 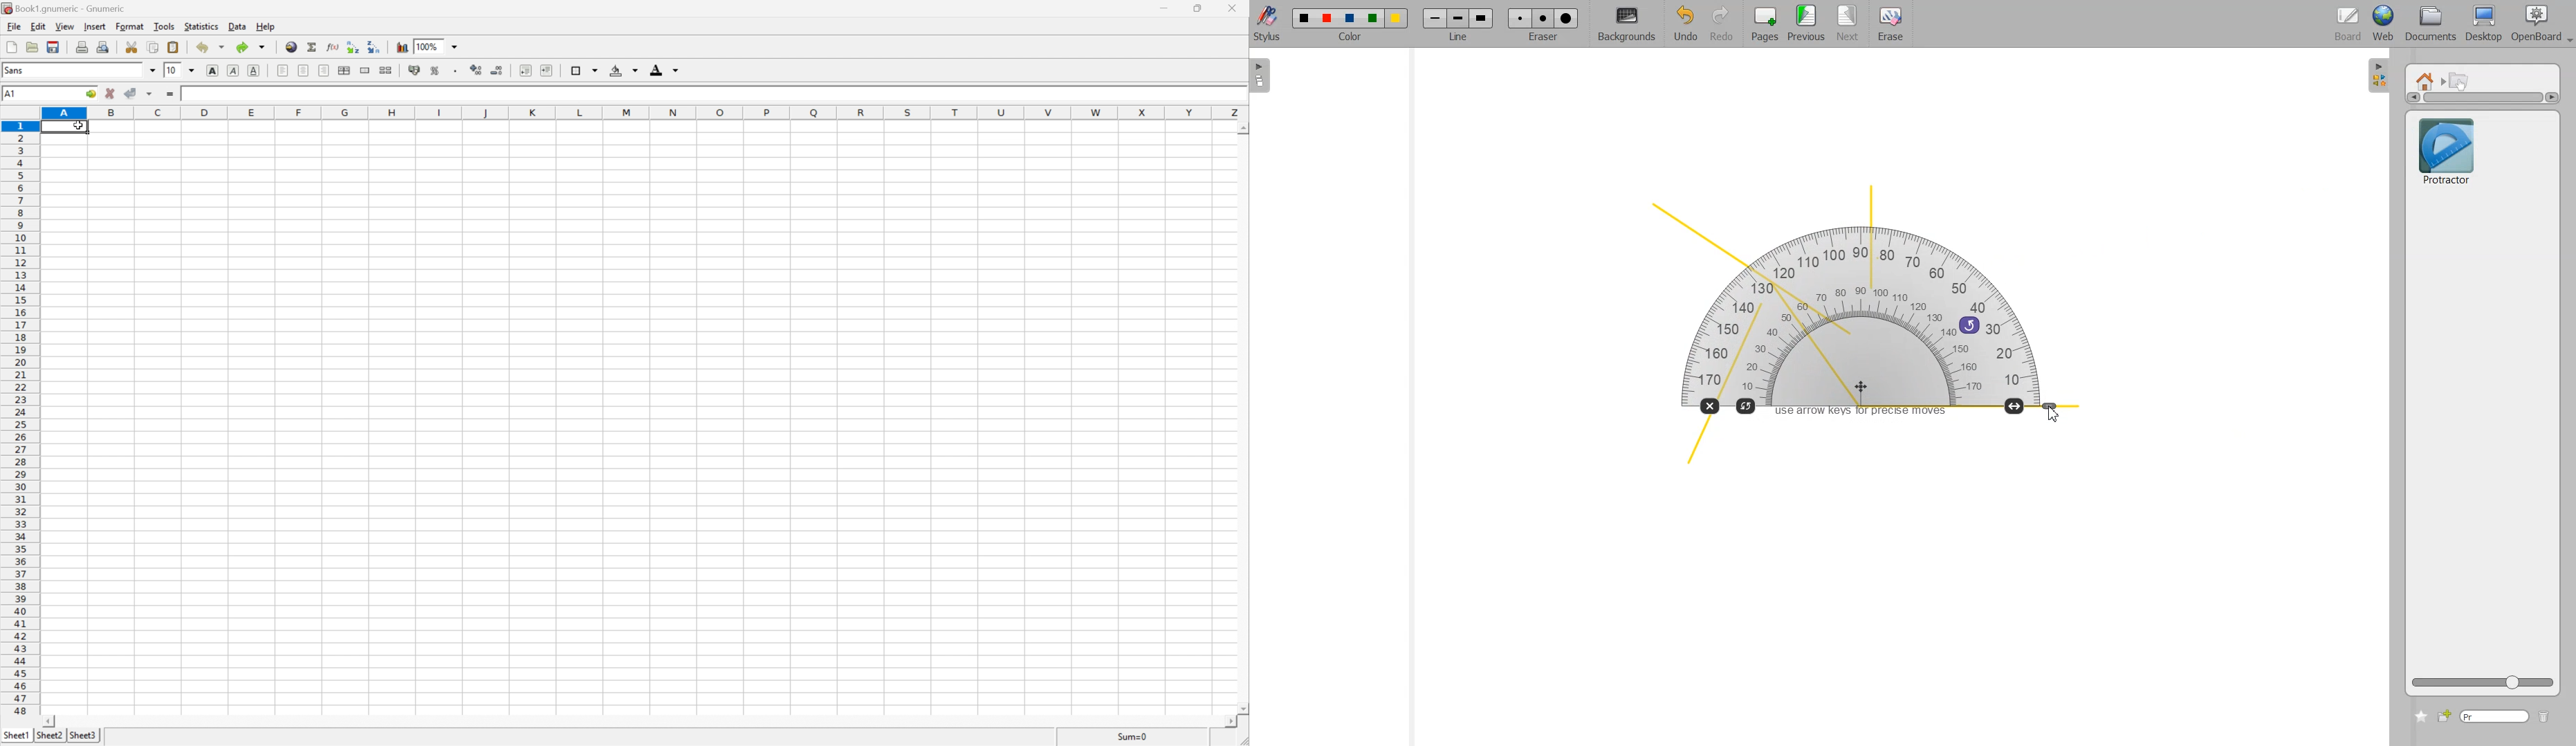 I want to click on sum in current cell, so click(x=312, y=46).